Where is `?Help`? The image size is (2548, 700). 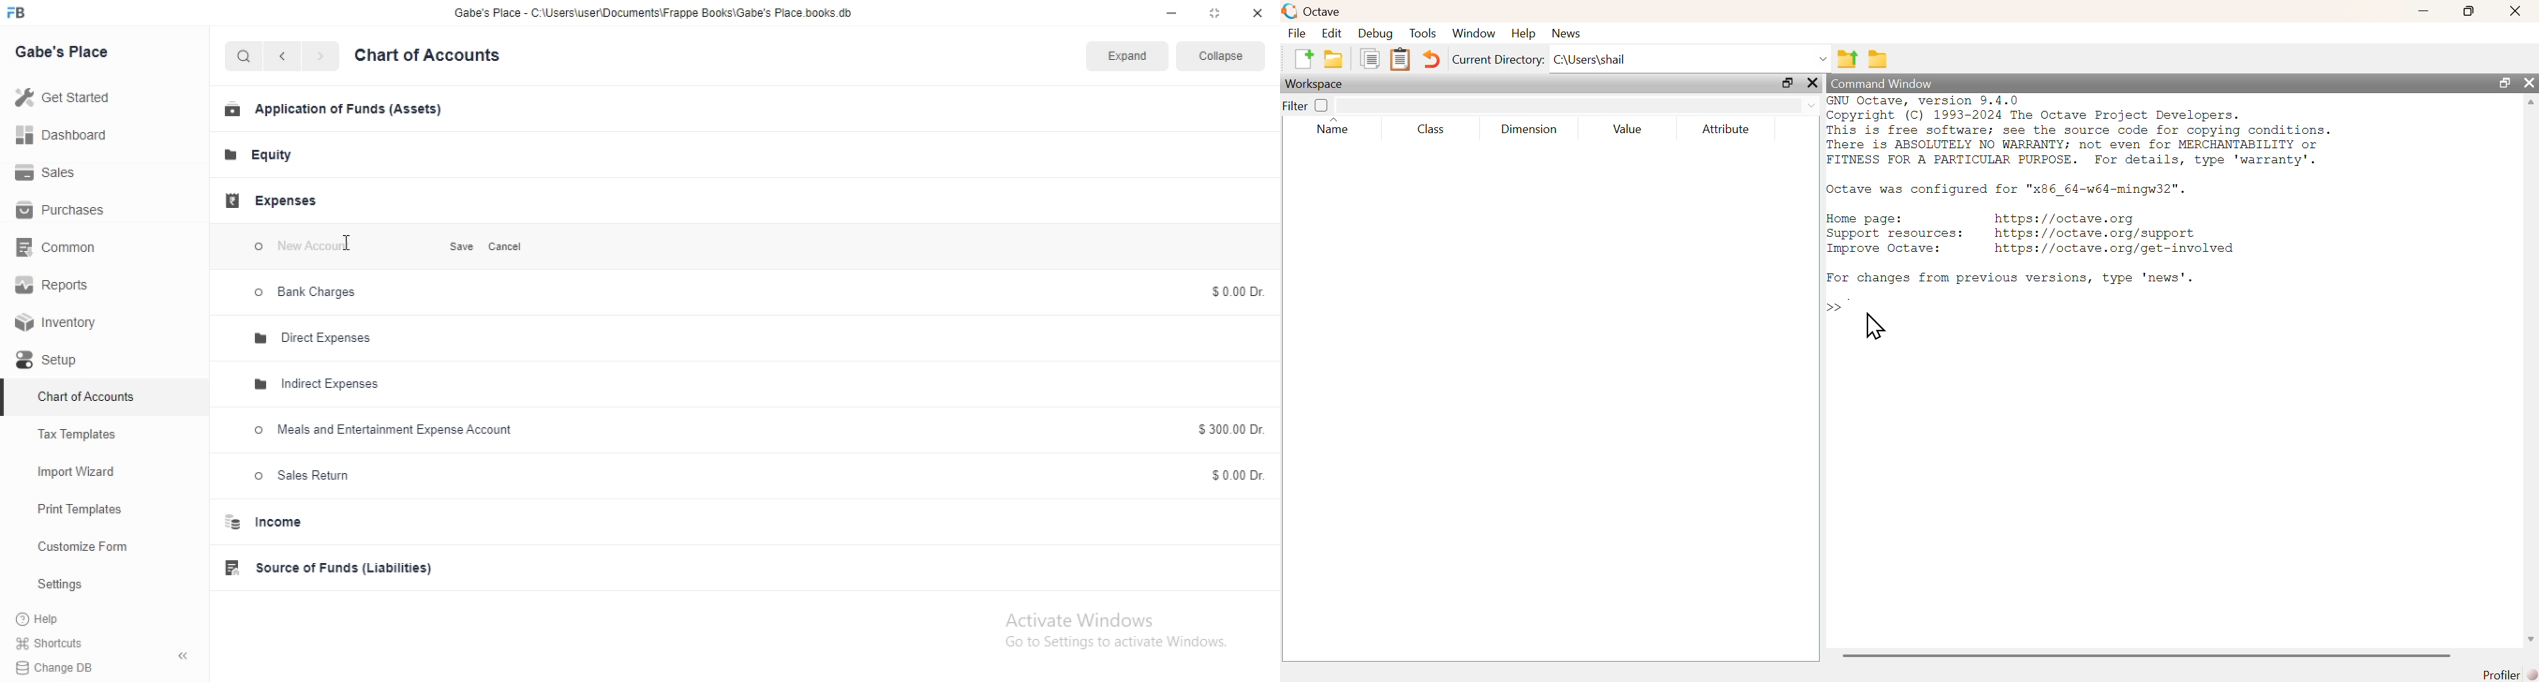
?Help is located at coordinates (59, 619).